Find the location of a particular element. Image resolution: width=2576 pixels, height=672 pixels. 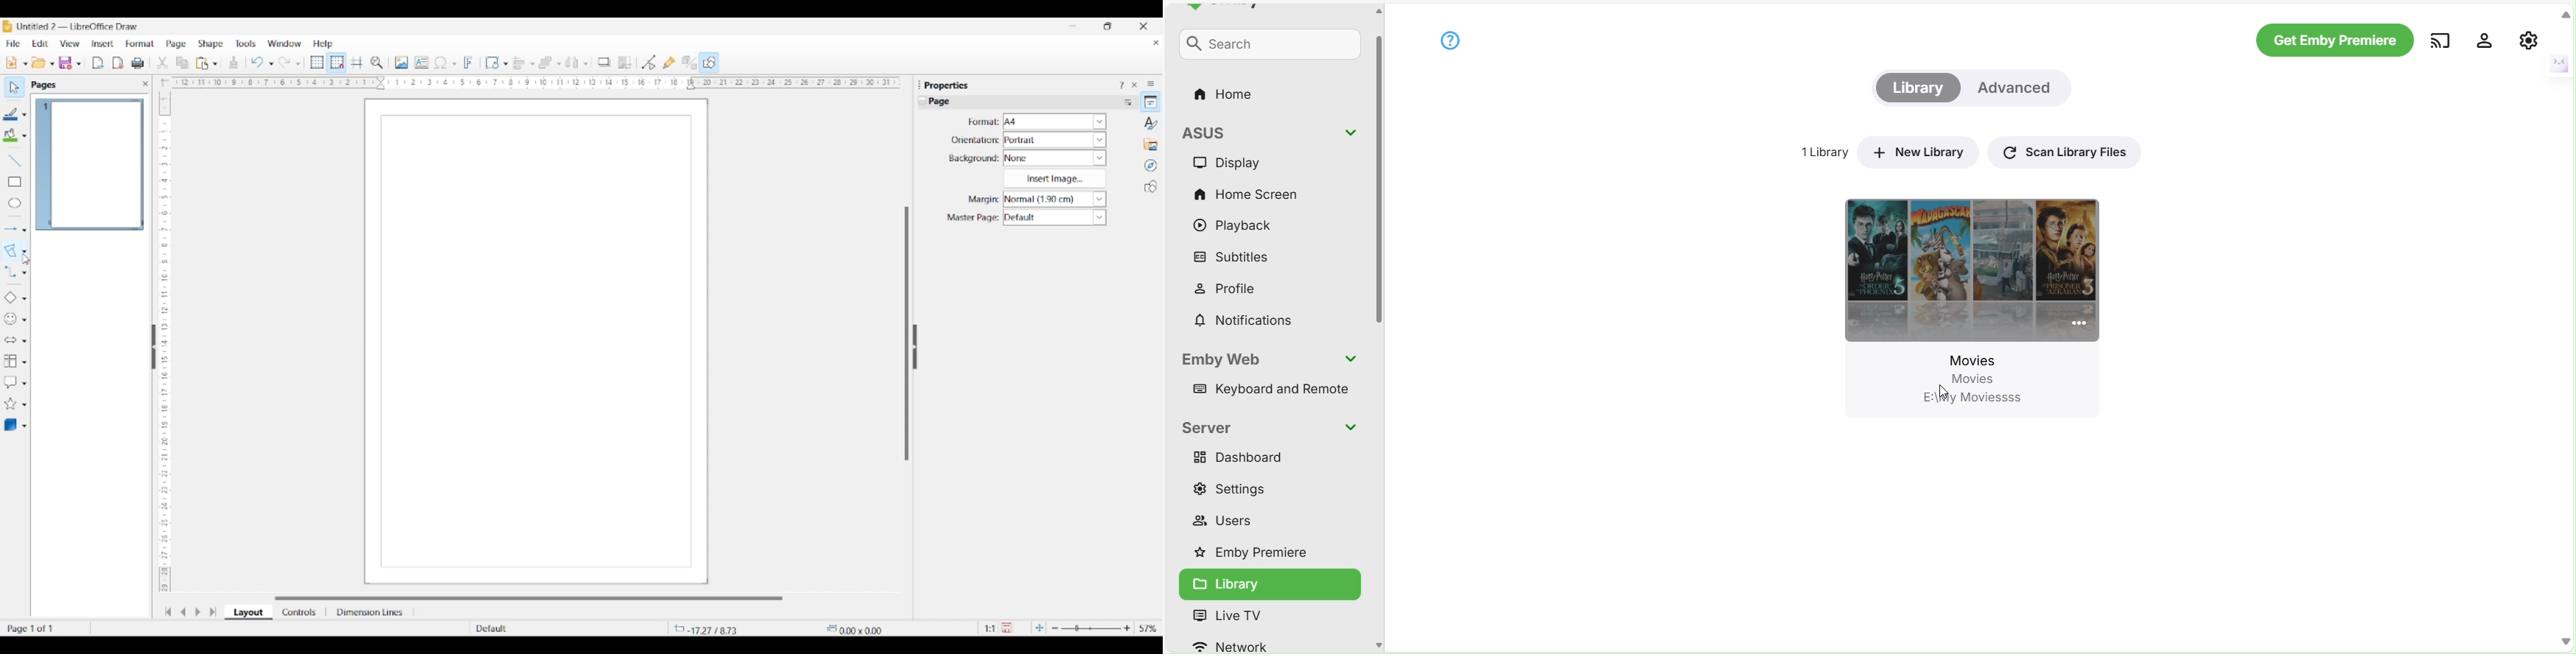

Properties is located at coordinates (1151, 102).